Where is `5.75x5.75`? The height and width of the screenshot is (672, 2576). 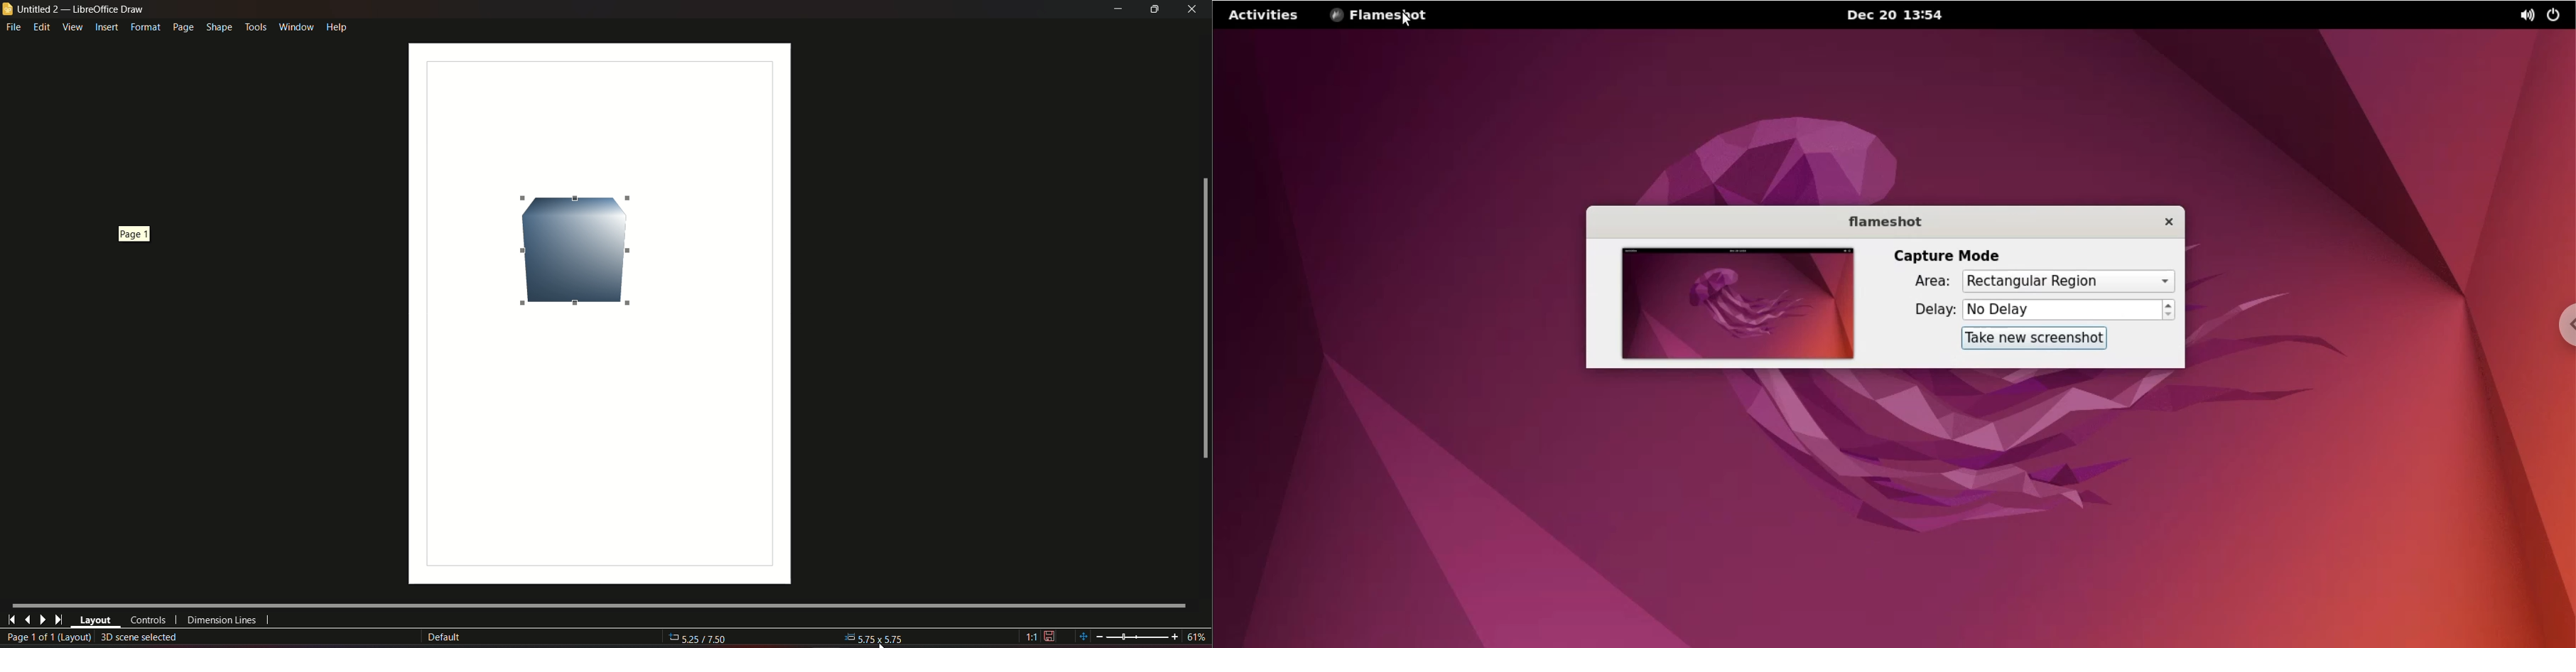
5.75x5.75 is located at coordinates (875, 637).